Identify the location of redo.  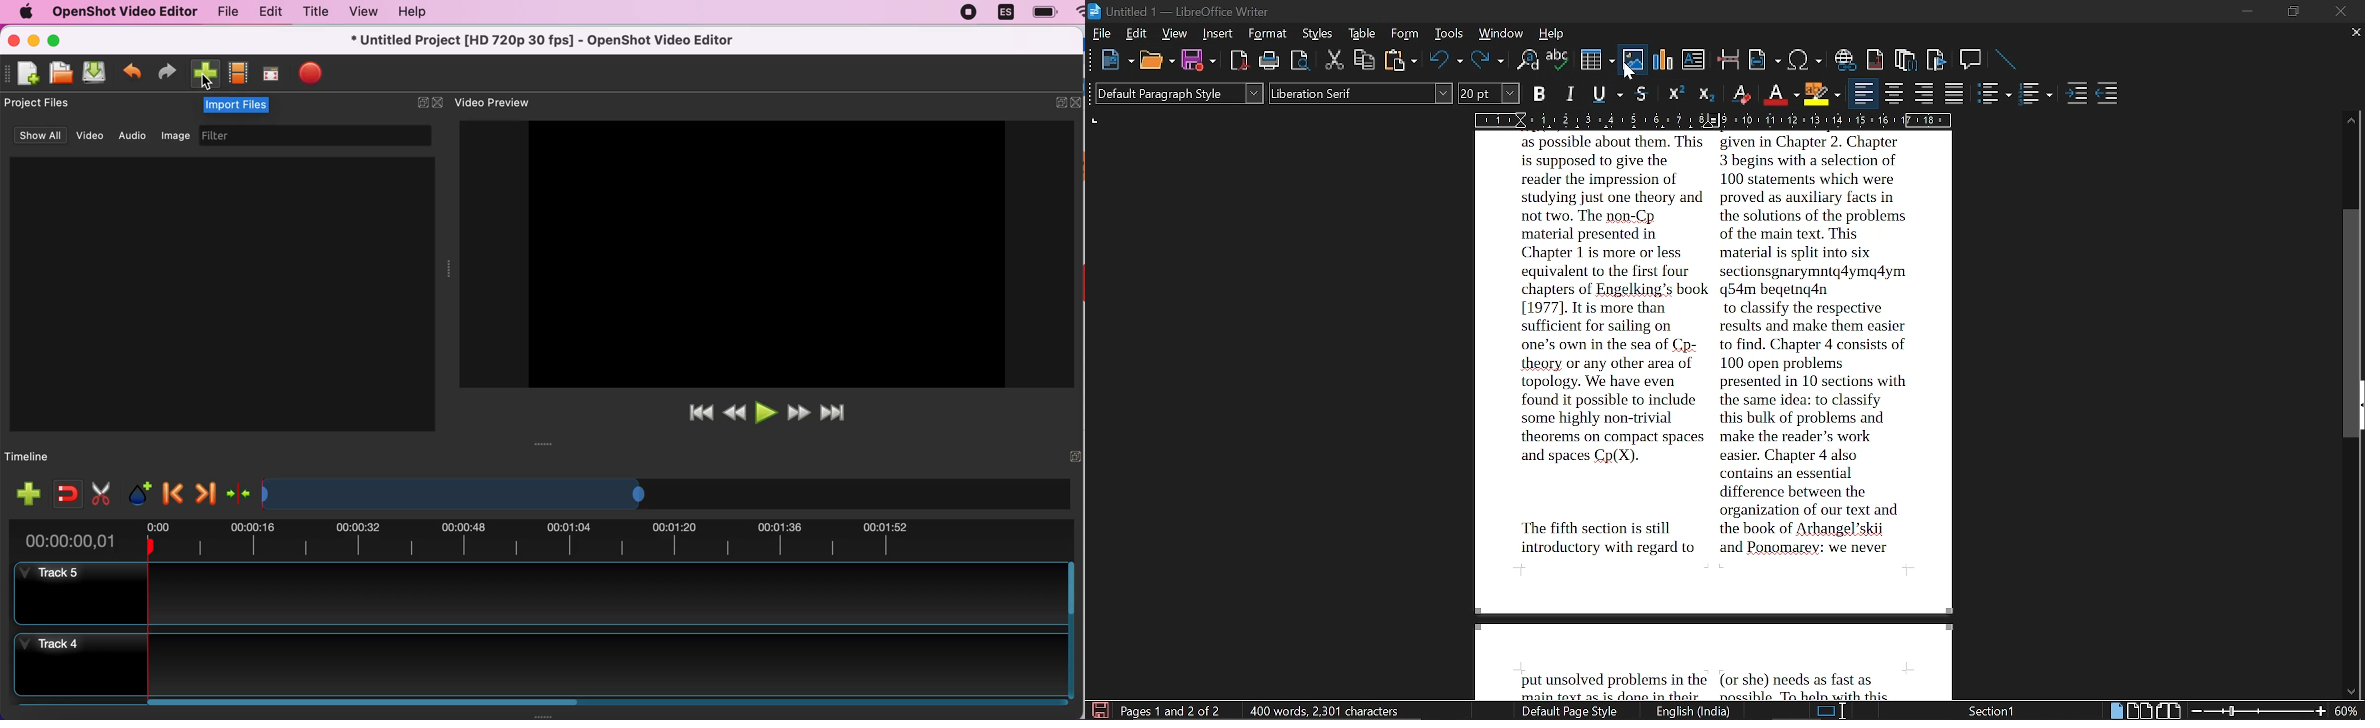
(168, 73).